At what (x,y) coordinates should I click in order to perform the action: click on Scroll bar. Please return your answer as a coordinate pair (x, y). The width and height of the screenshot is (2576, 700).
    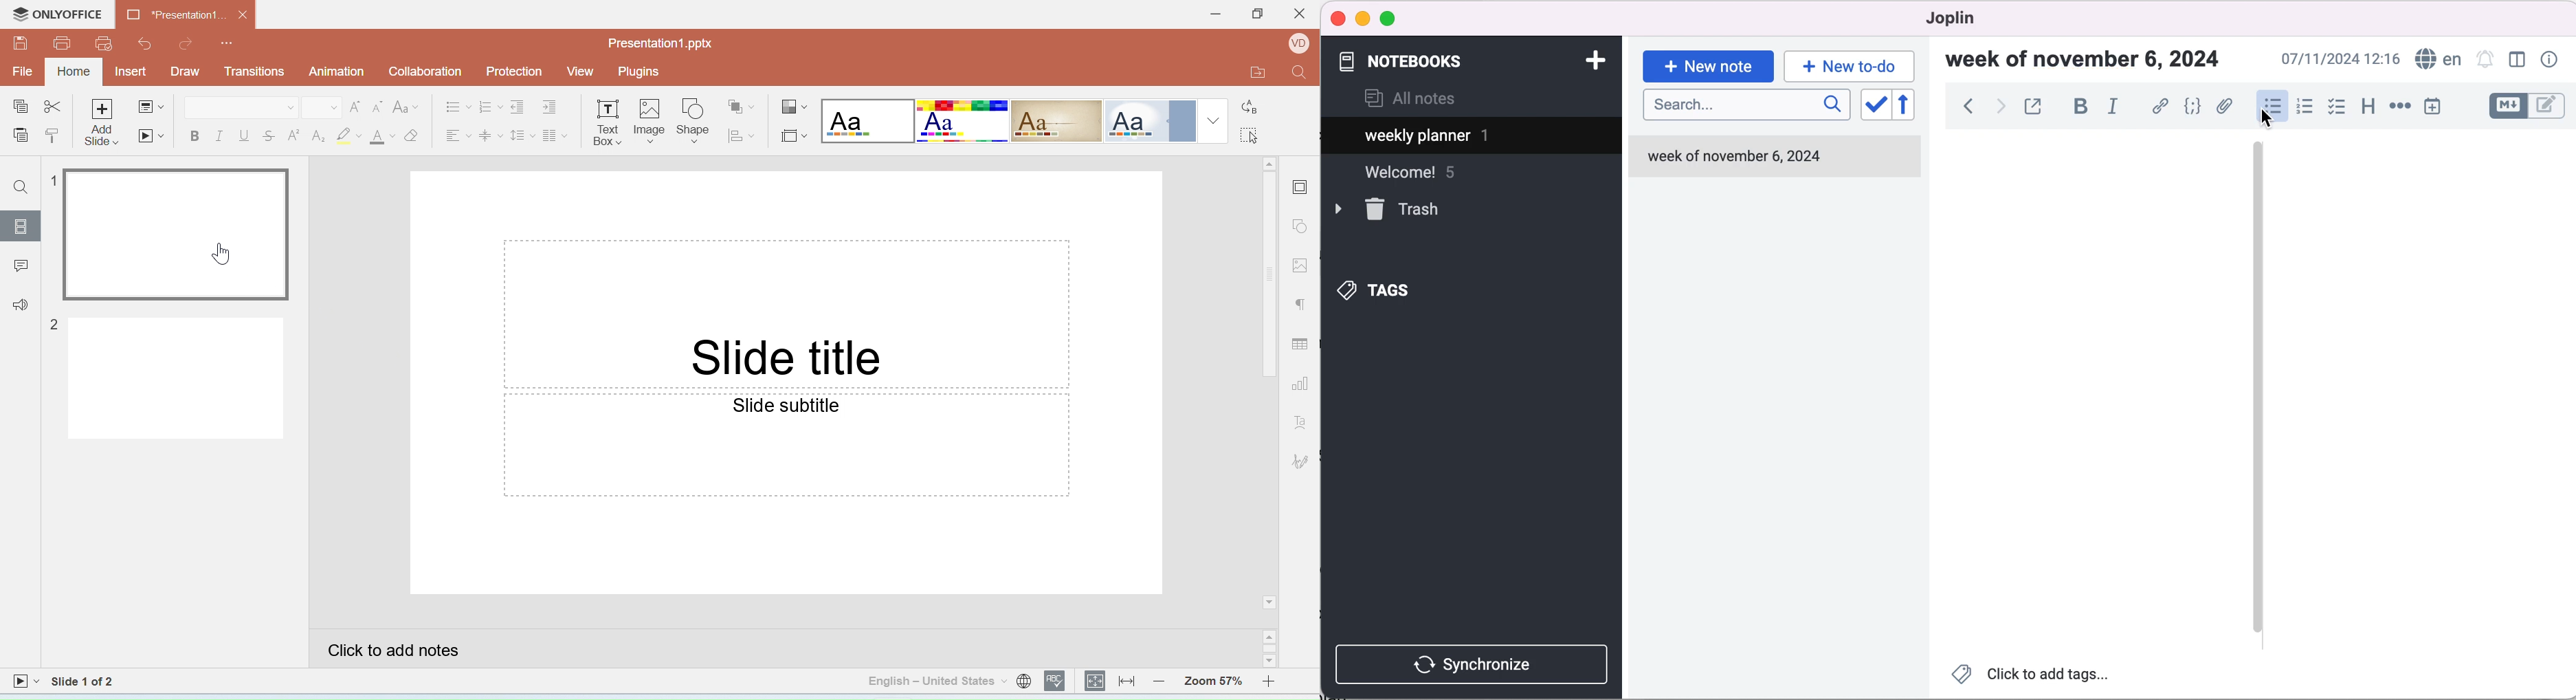
    Looking at the image, I should click on (1270, 384).